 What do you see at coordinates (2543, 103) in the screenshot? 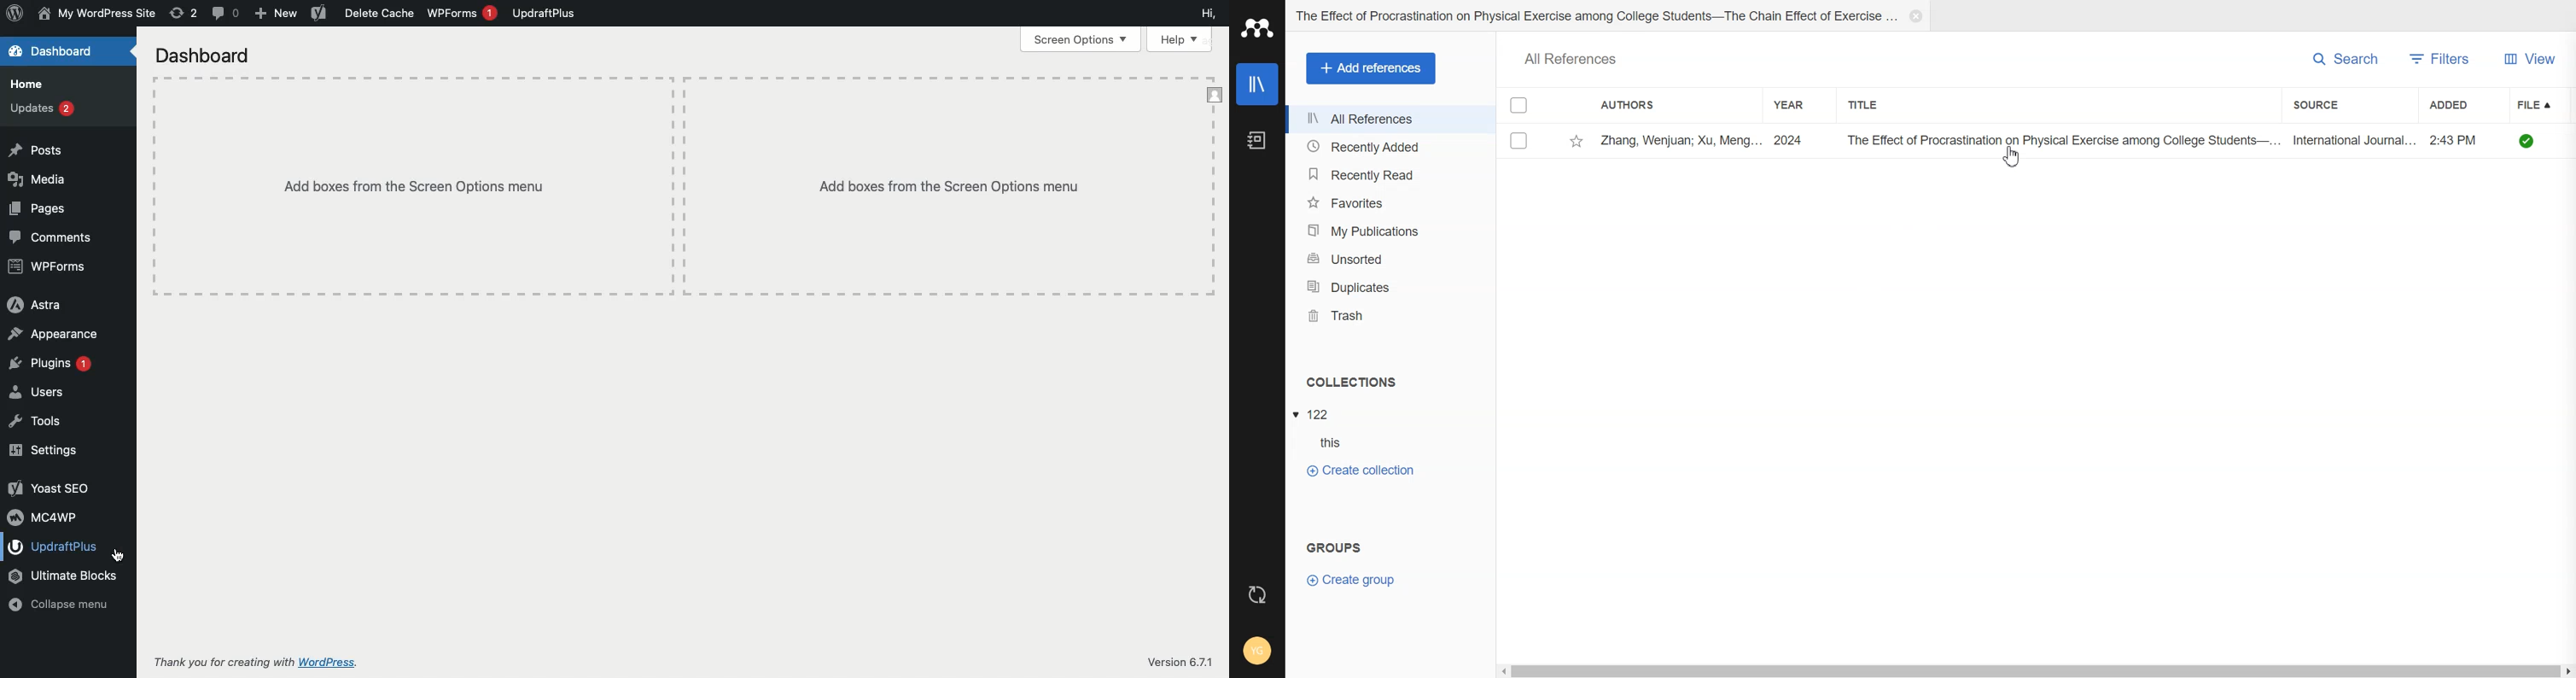
I see `File` at bounding box center [2543, 103].